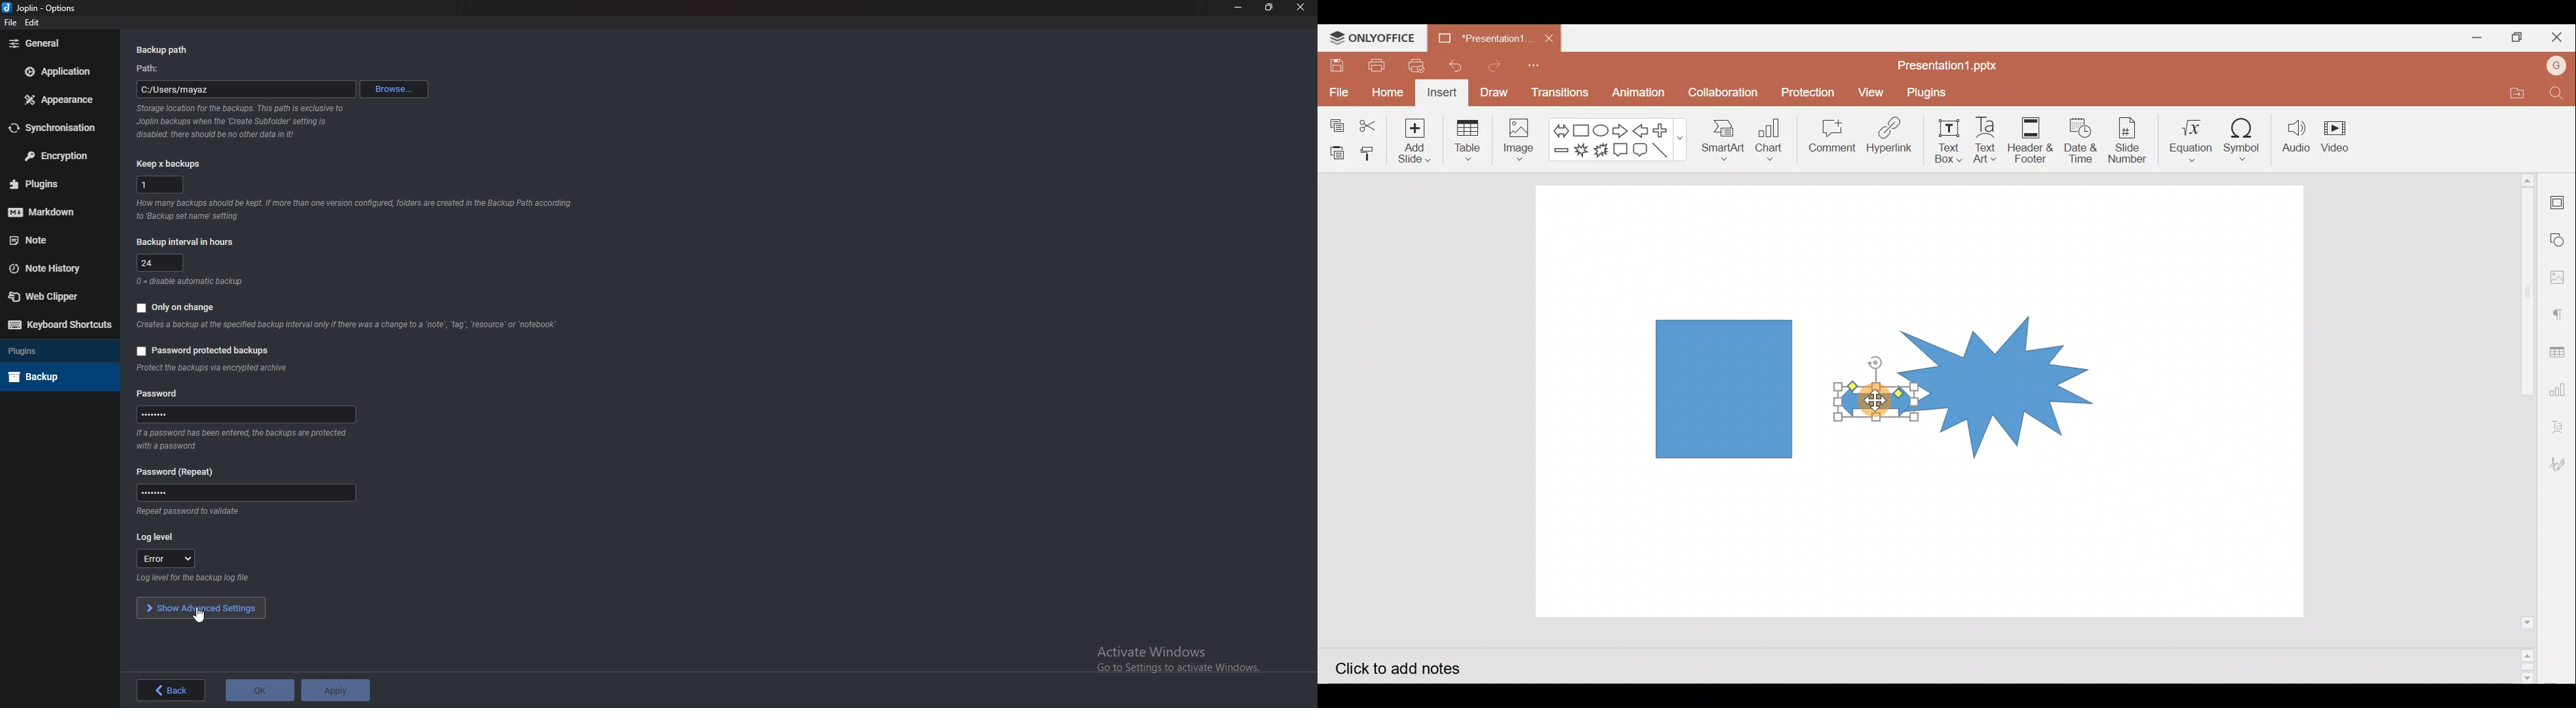  I want to click on Info, so click(357, 209).